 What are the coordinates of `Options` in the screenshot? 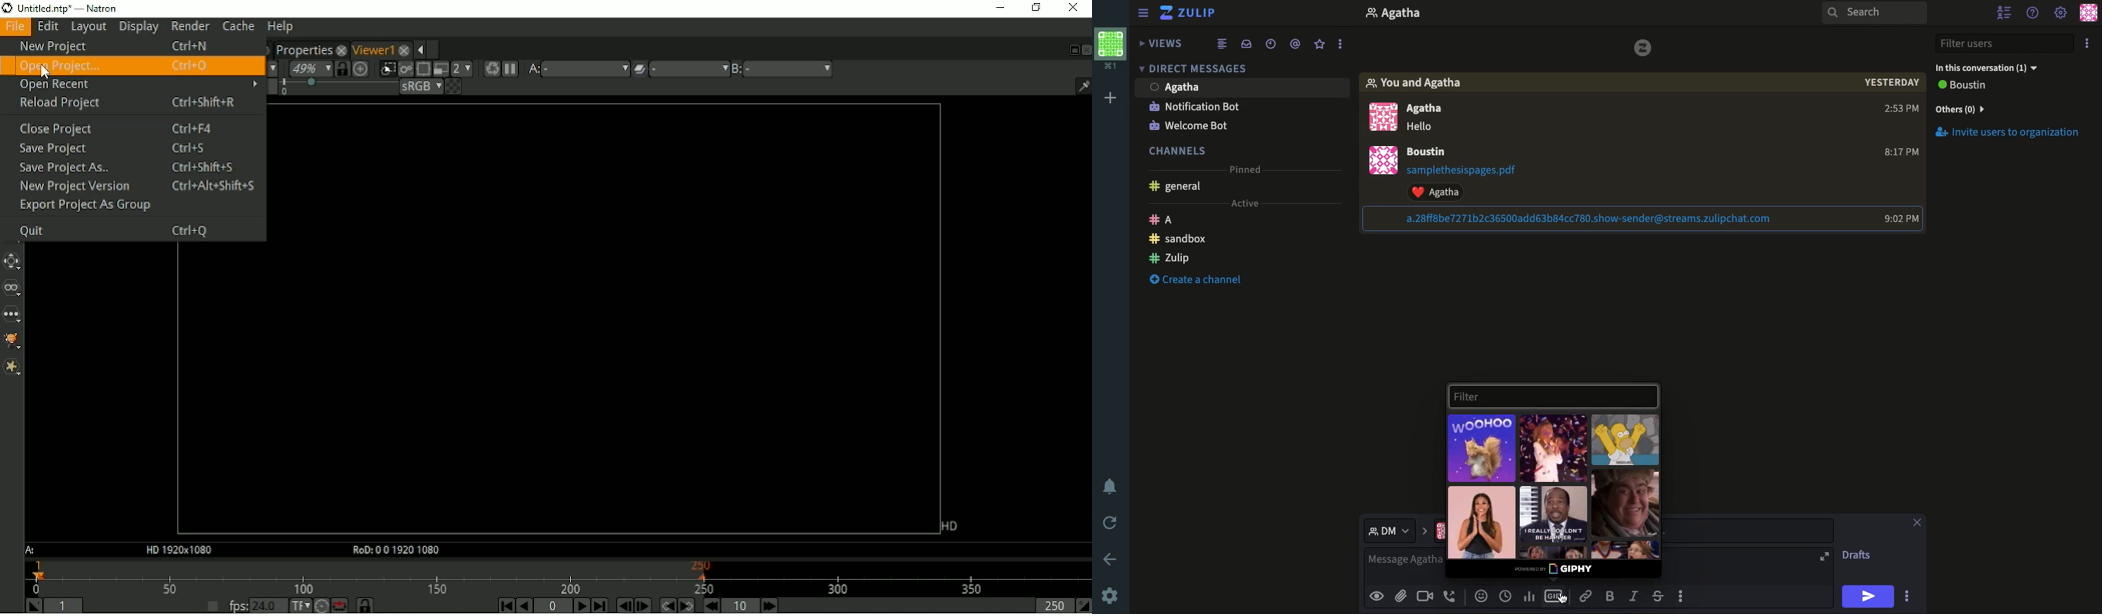 It's located at (2087, 44).